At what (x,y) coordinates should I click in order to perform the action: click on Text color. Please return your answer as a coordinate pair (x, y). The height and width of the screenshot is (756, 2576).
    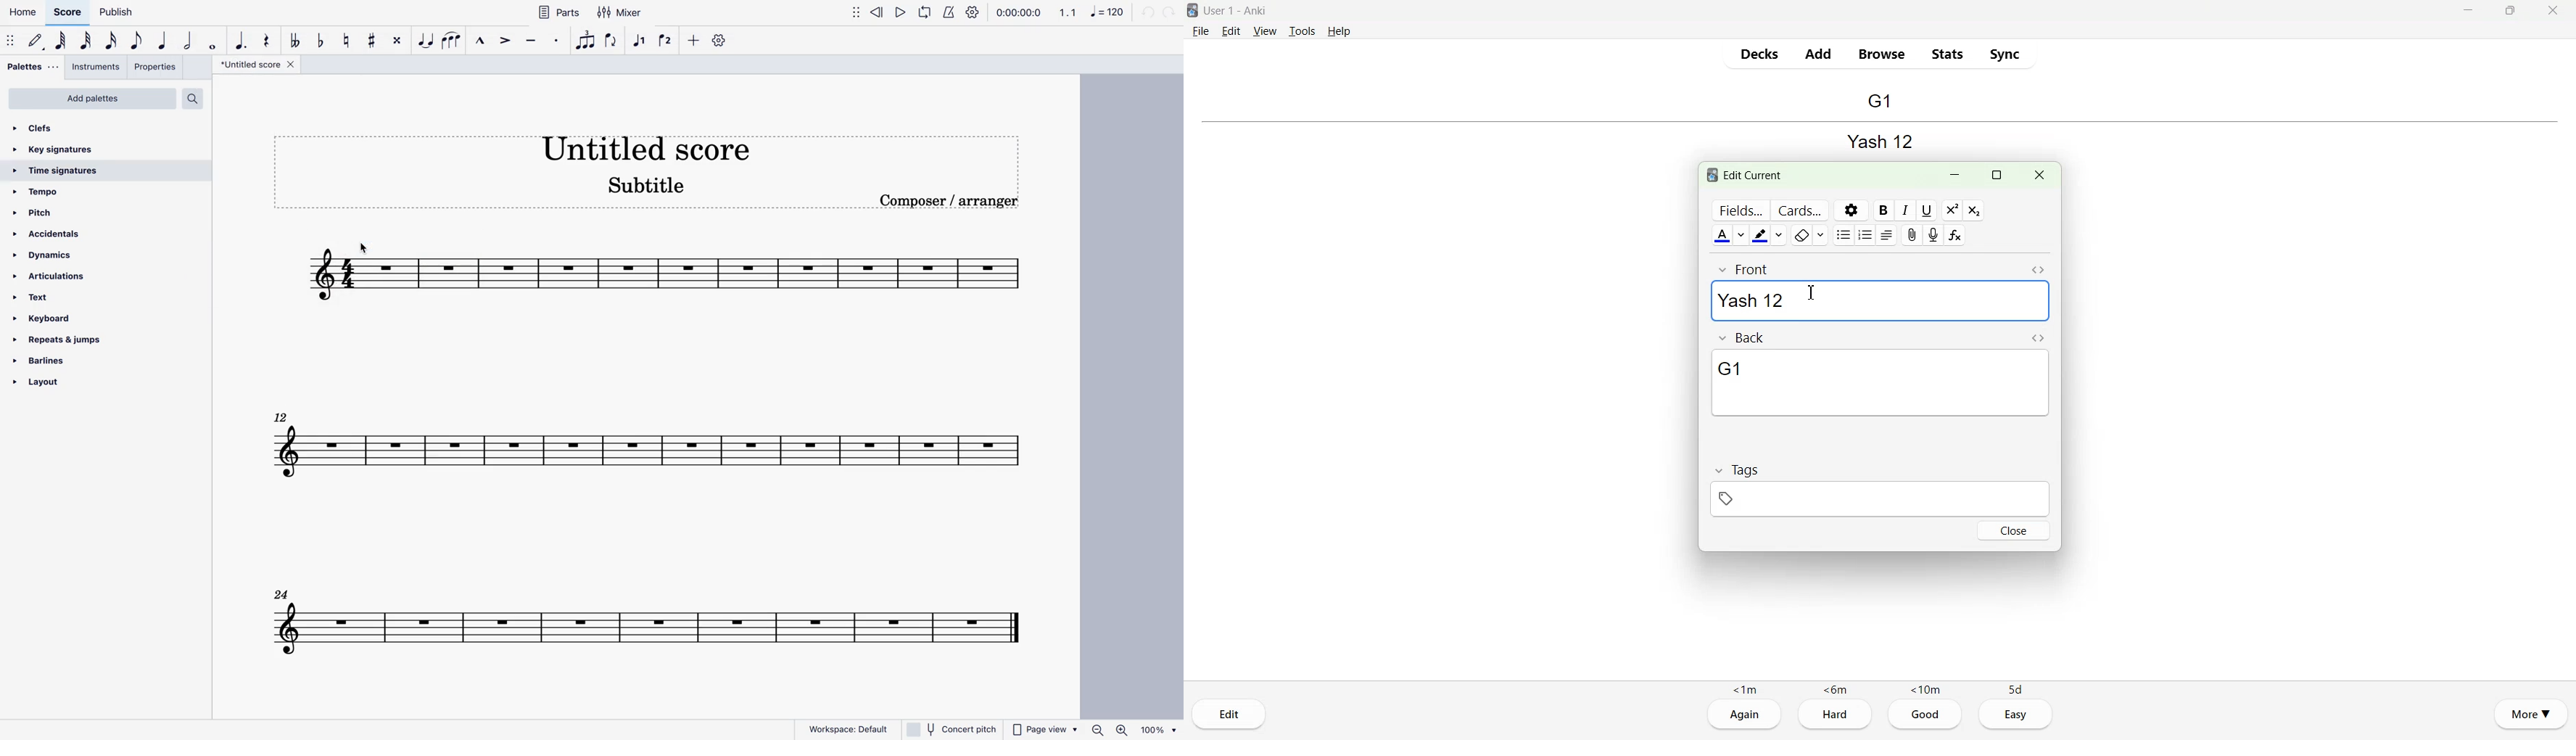
    Looking at the image, I should click on (1722, 235).